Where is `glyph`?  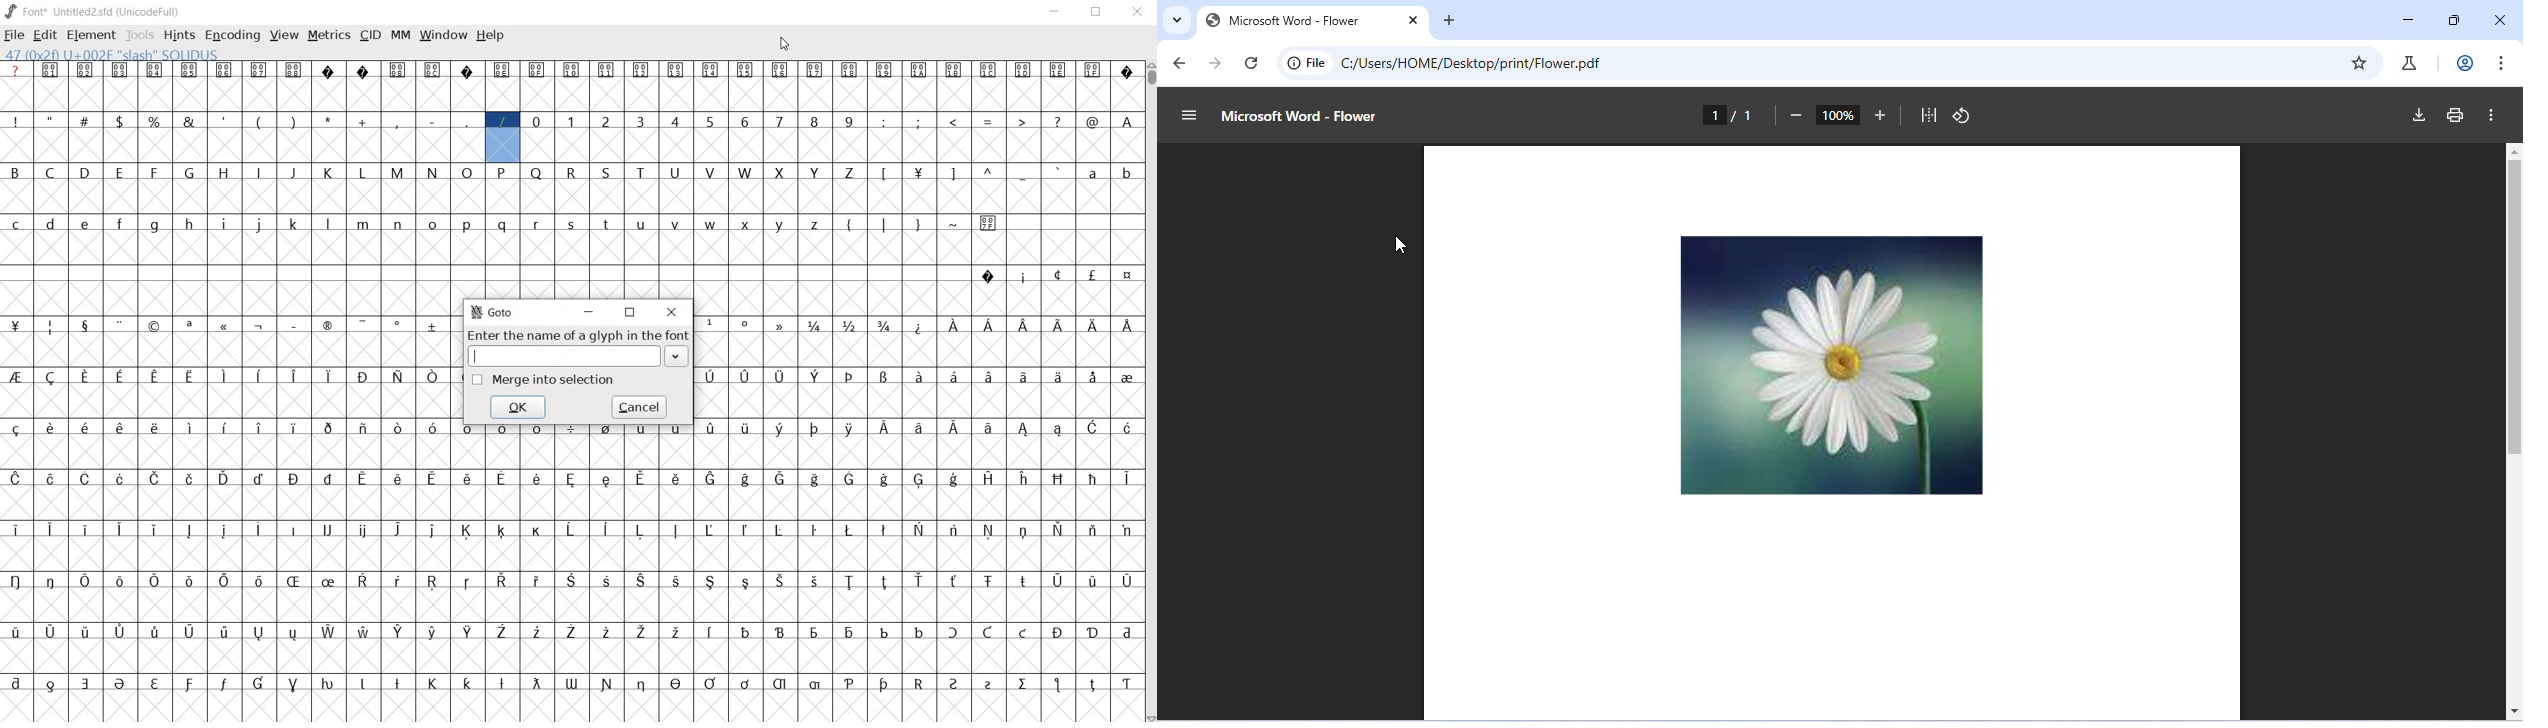 glyph is located at coordinates (85, 70).